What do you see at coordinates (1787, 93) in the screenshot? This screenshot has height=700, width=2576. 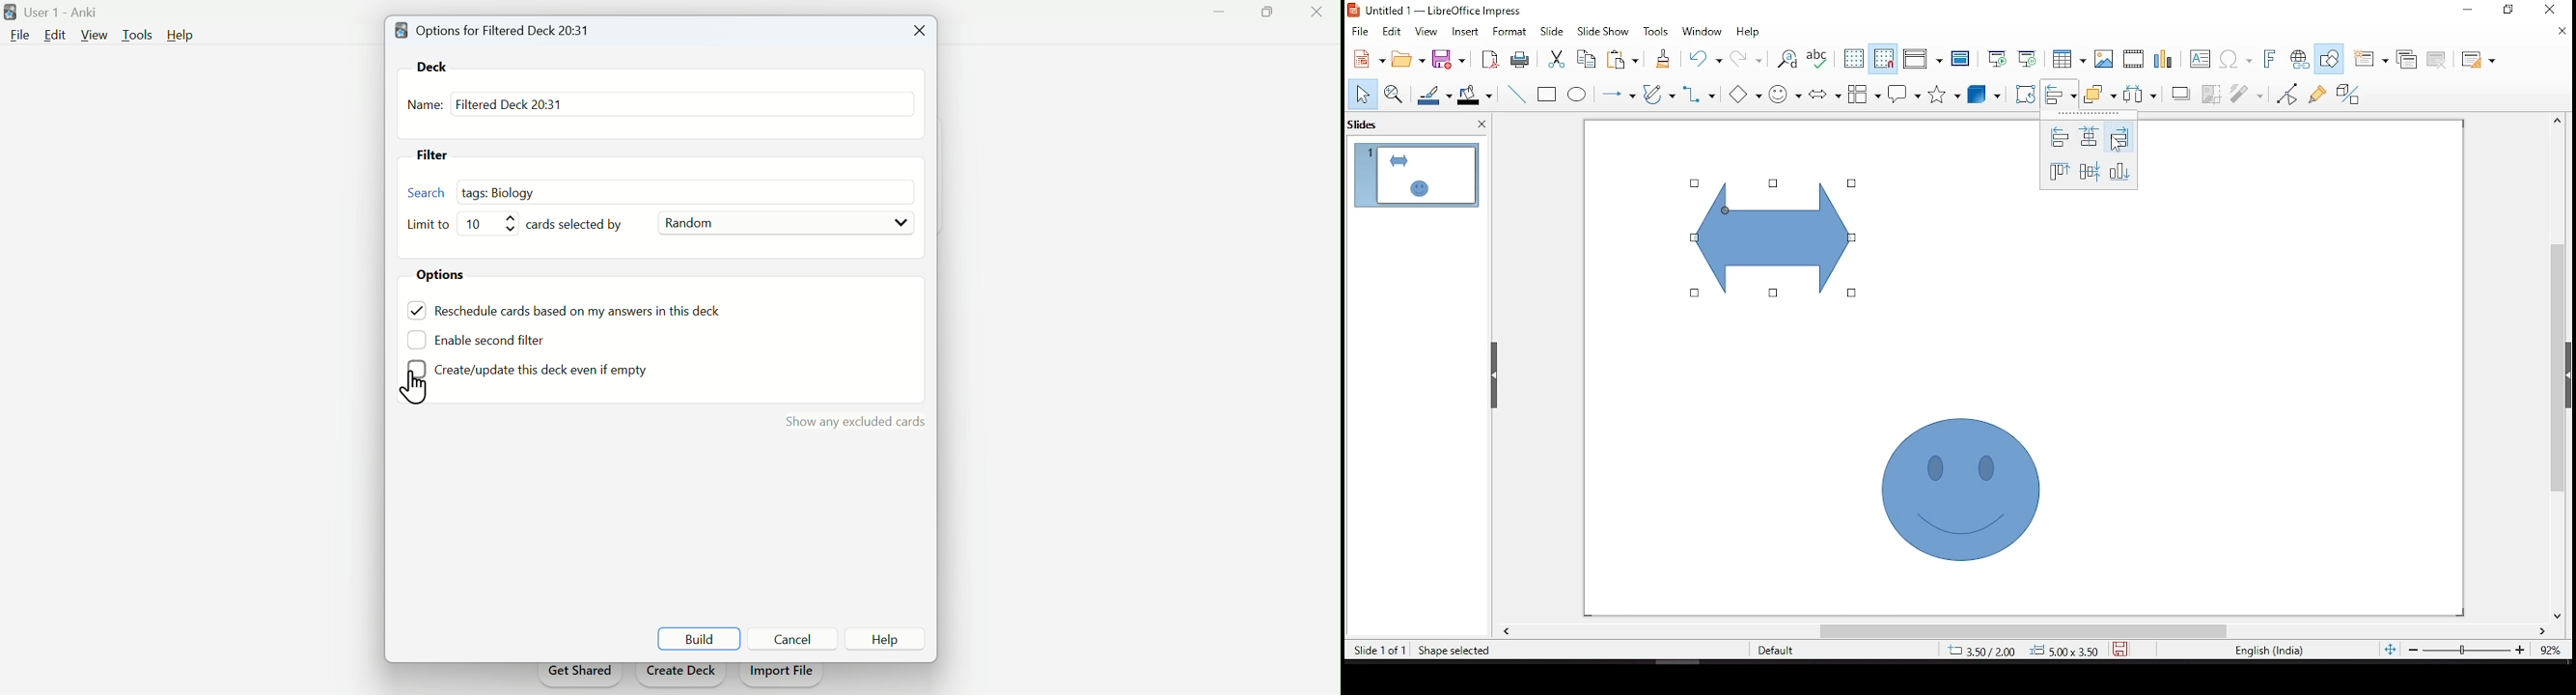 I see `symbol shapes` at bounding box center [1787, 93].